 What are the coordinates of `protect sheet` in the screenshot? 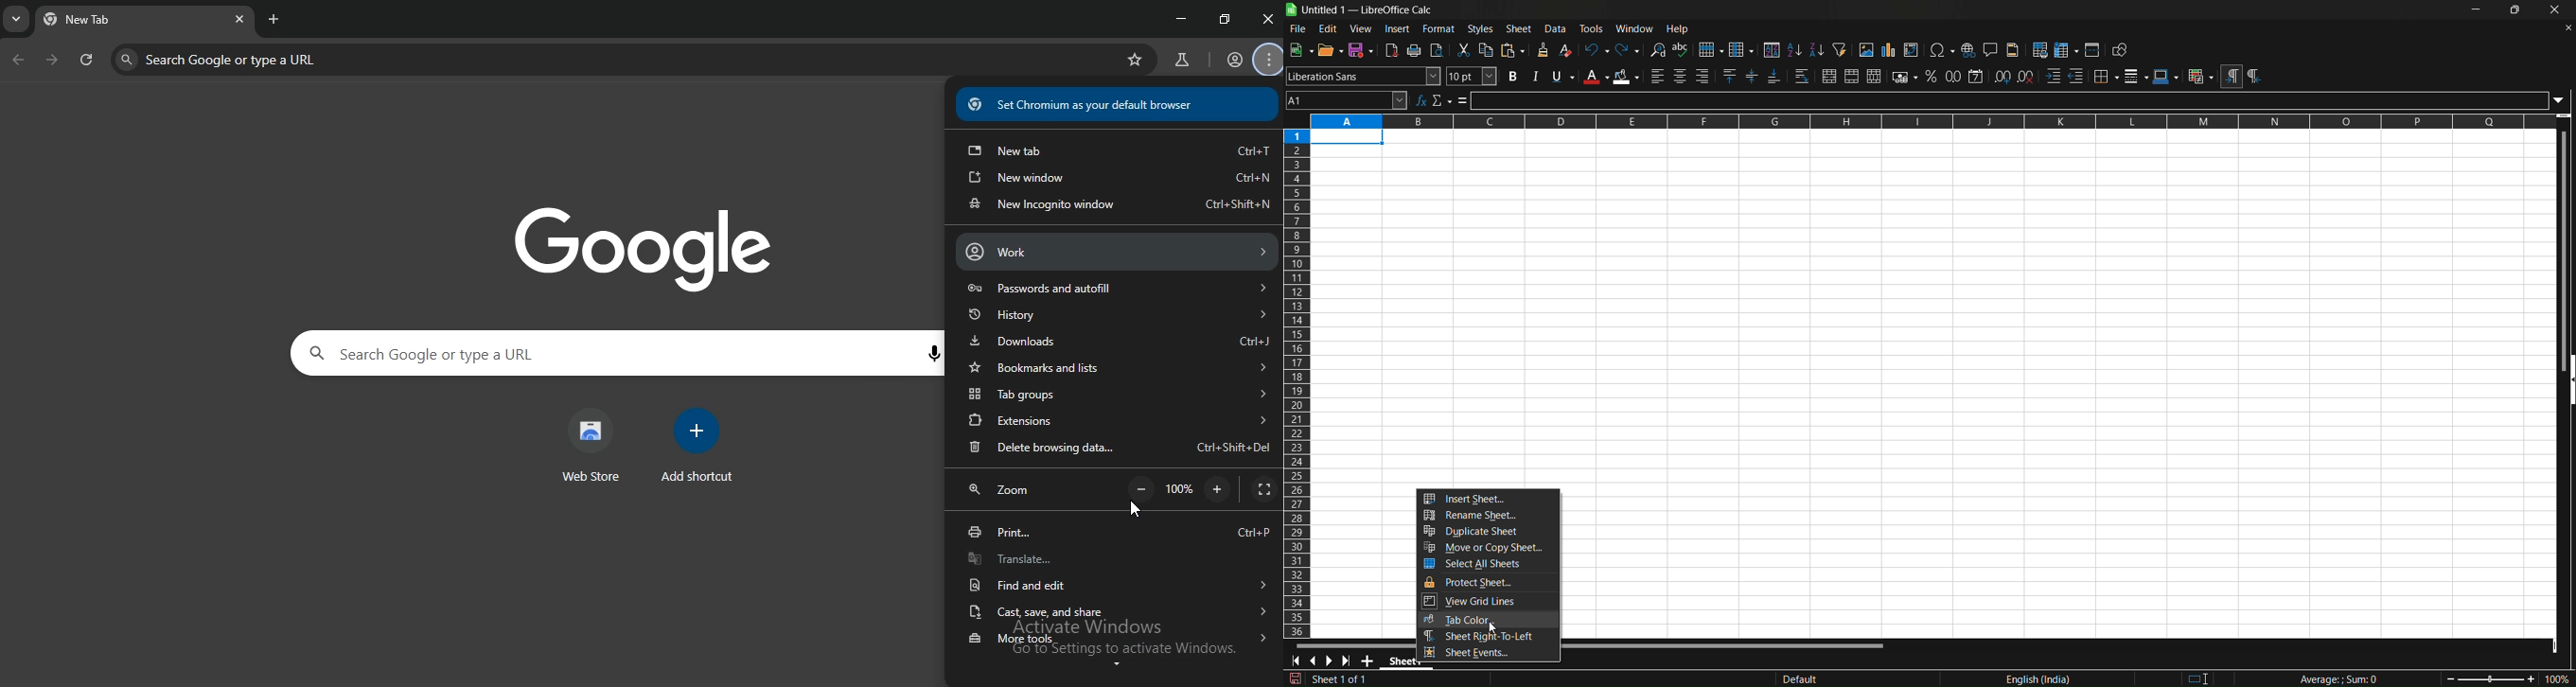 It's located at (1489, 582).